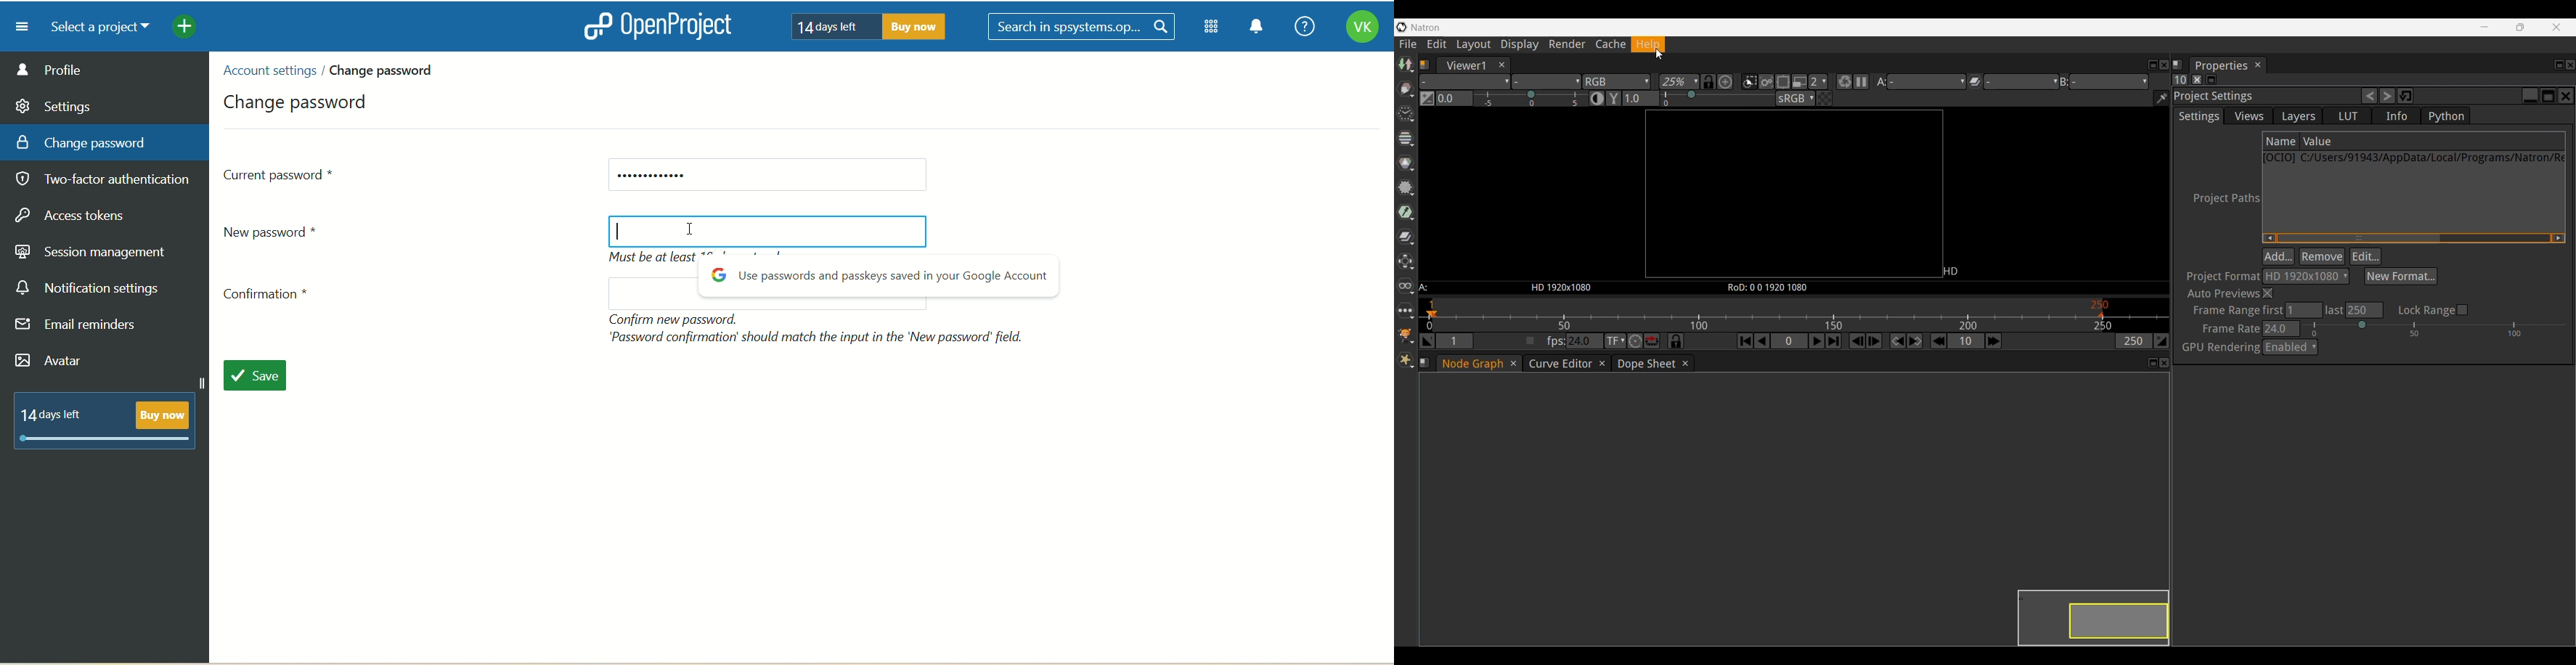  I want to click on openproject, so click(654, 25).